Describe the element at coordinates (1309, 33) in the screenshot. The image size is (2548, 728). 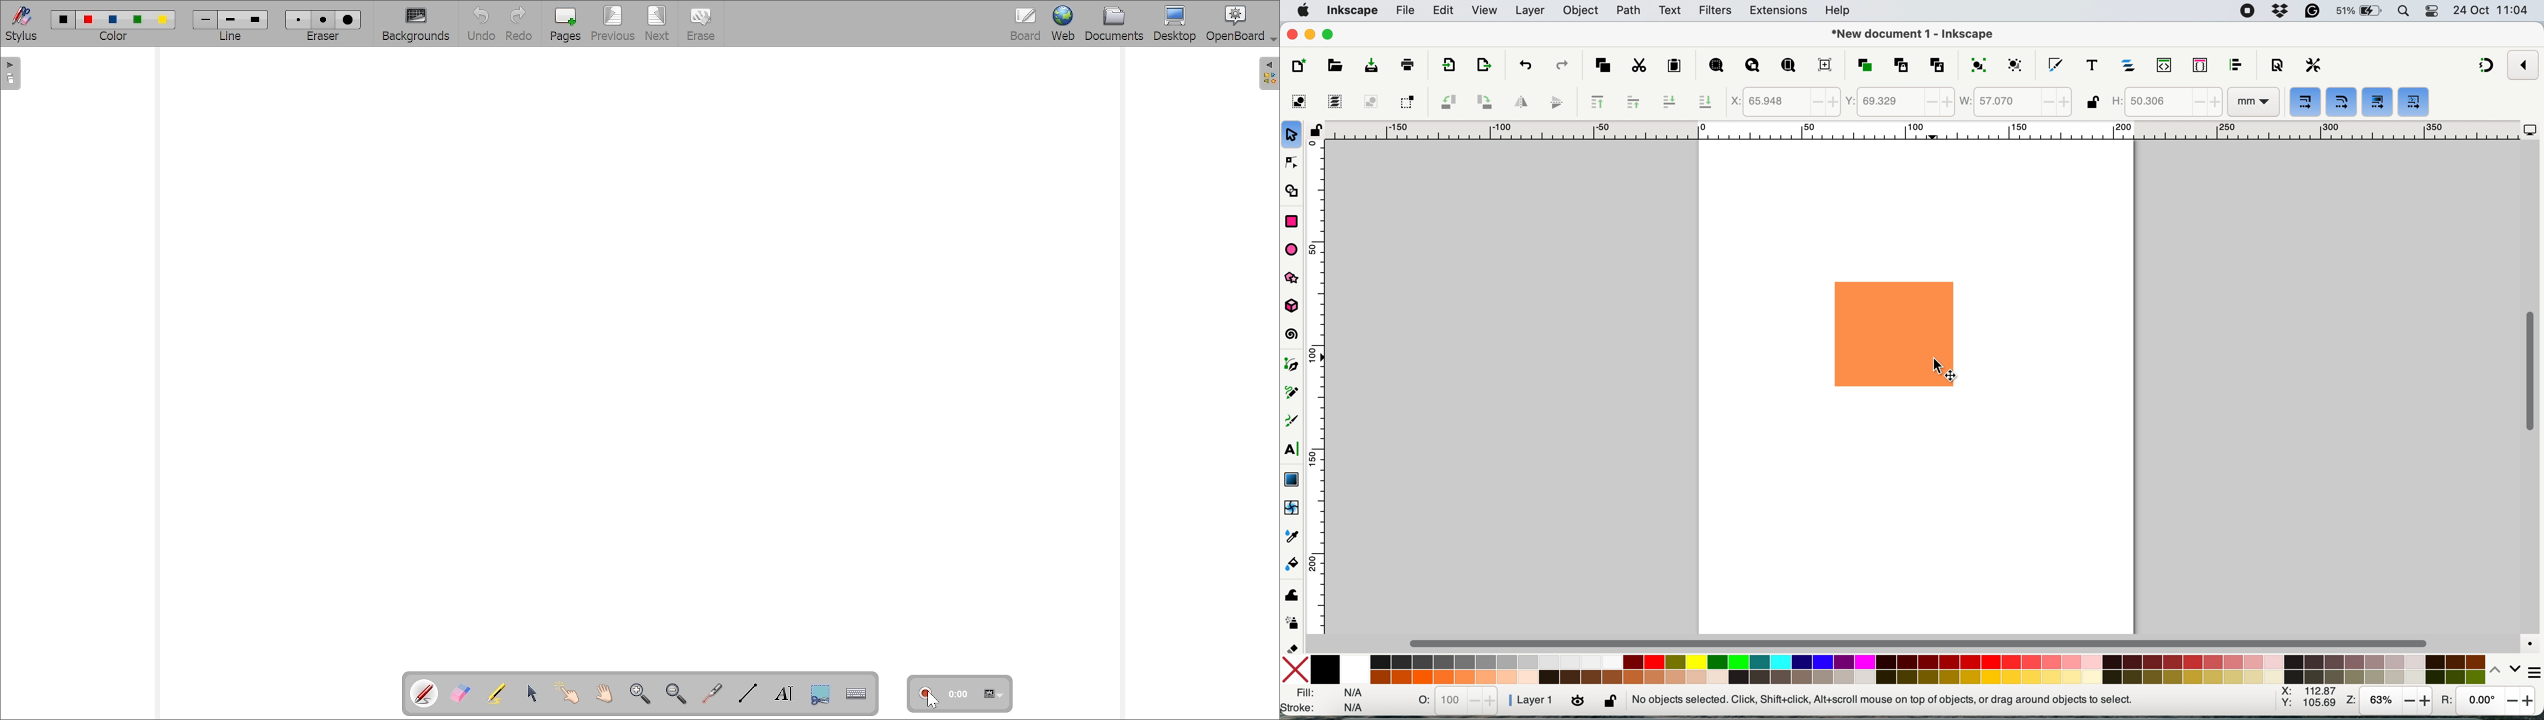
I see `minimise` at that location.